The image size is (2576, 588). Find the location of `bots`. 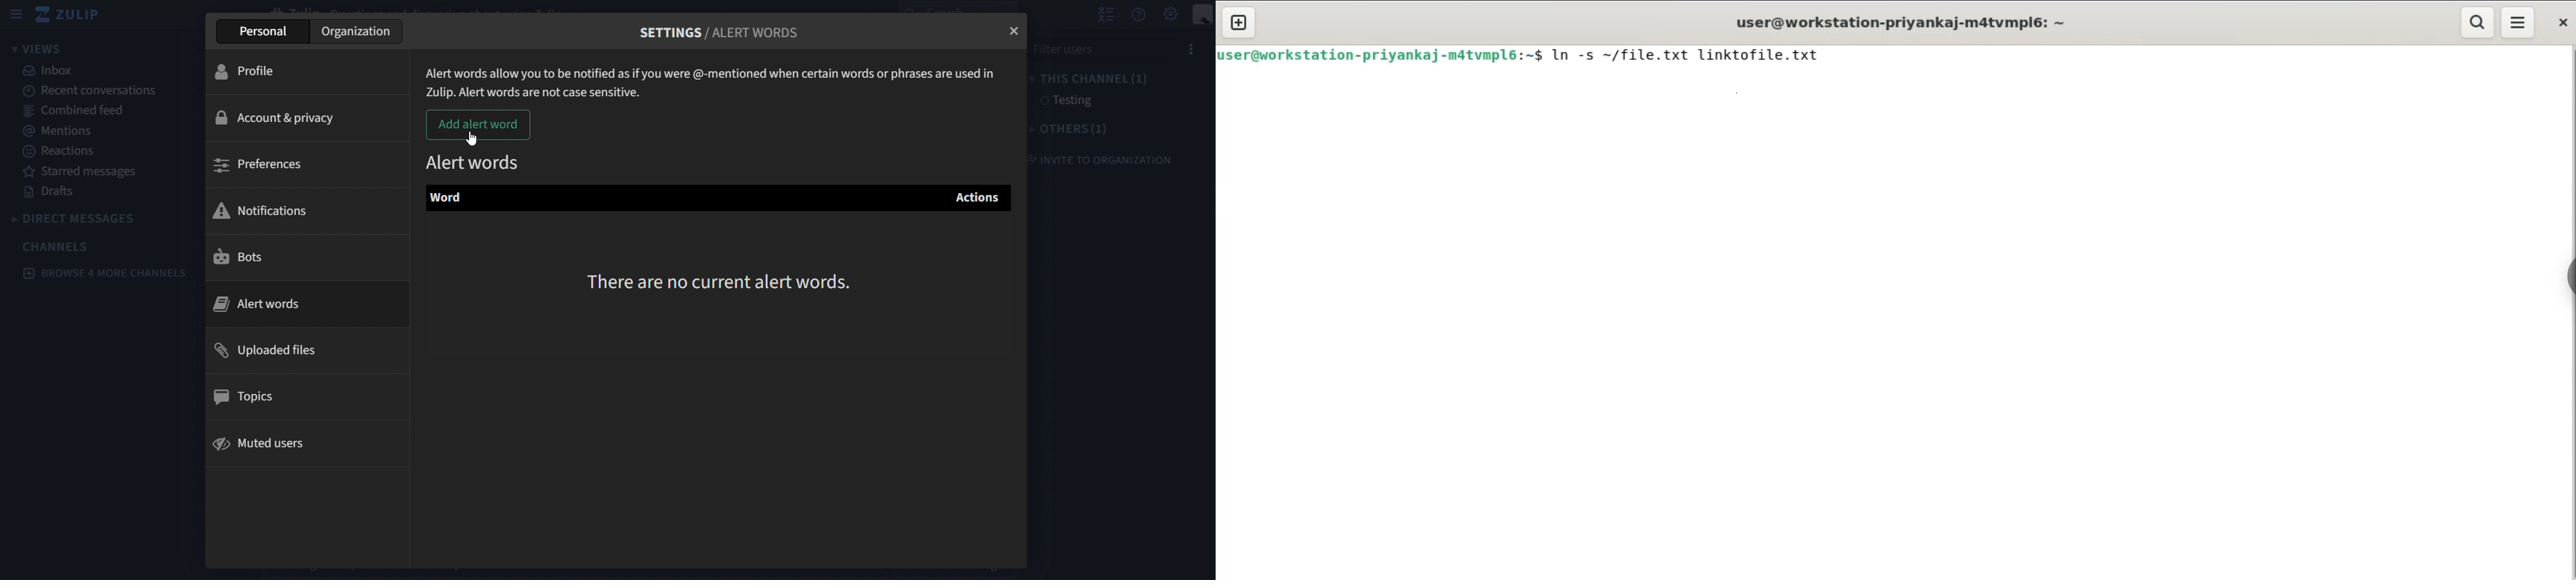

bots is located at coordinates (240, 260).